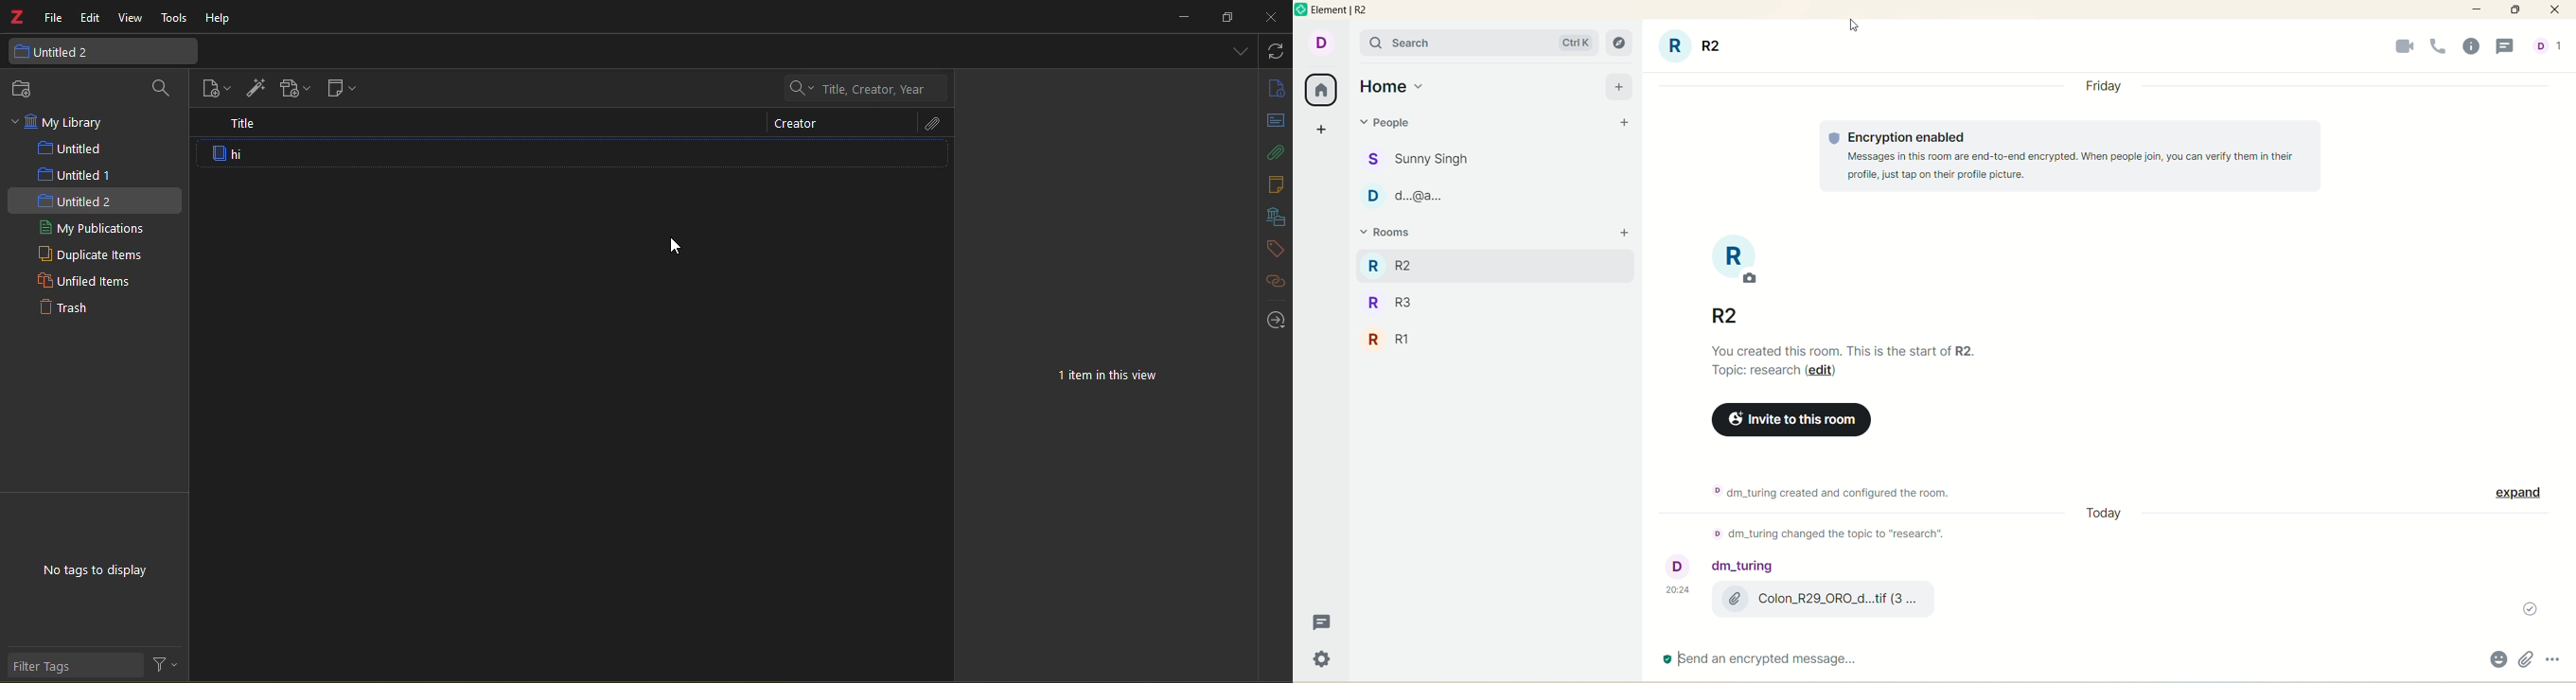 This screenshot has height=700, width=2576. Describe the element at coordinates (2555, 10) in the screenshot. I see `close` at that location.